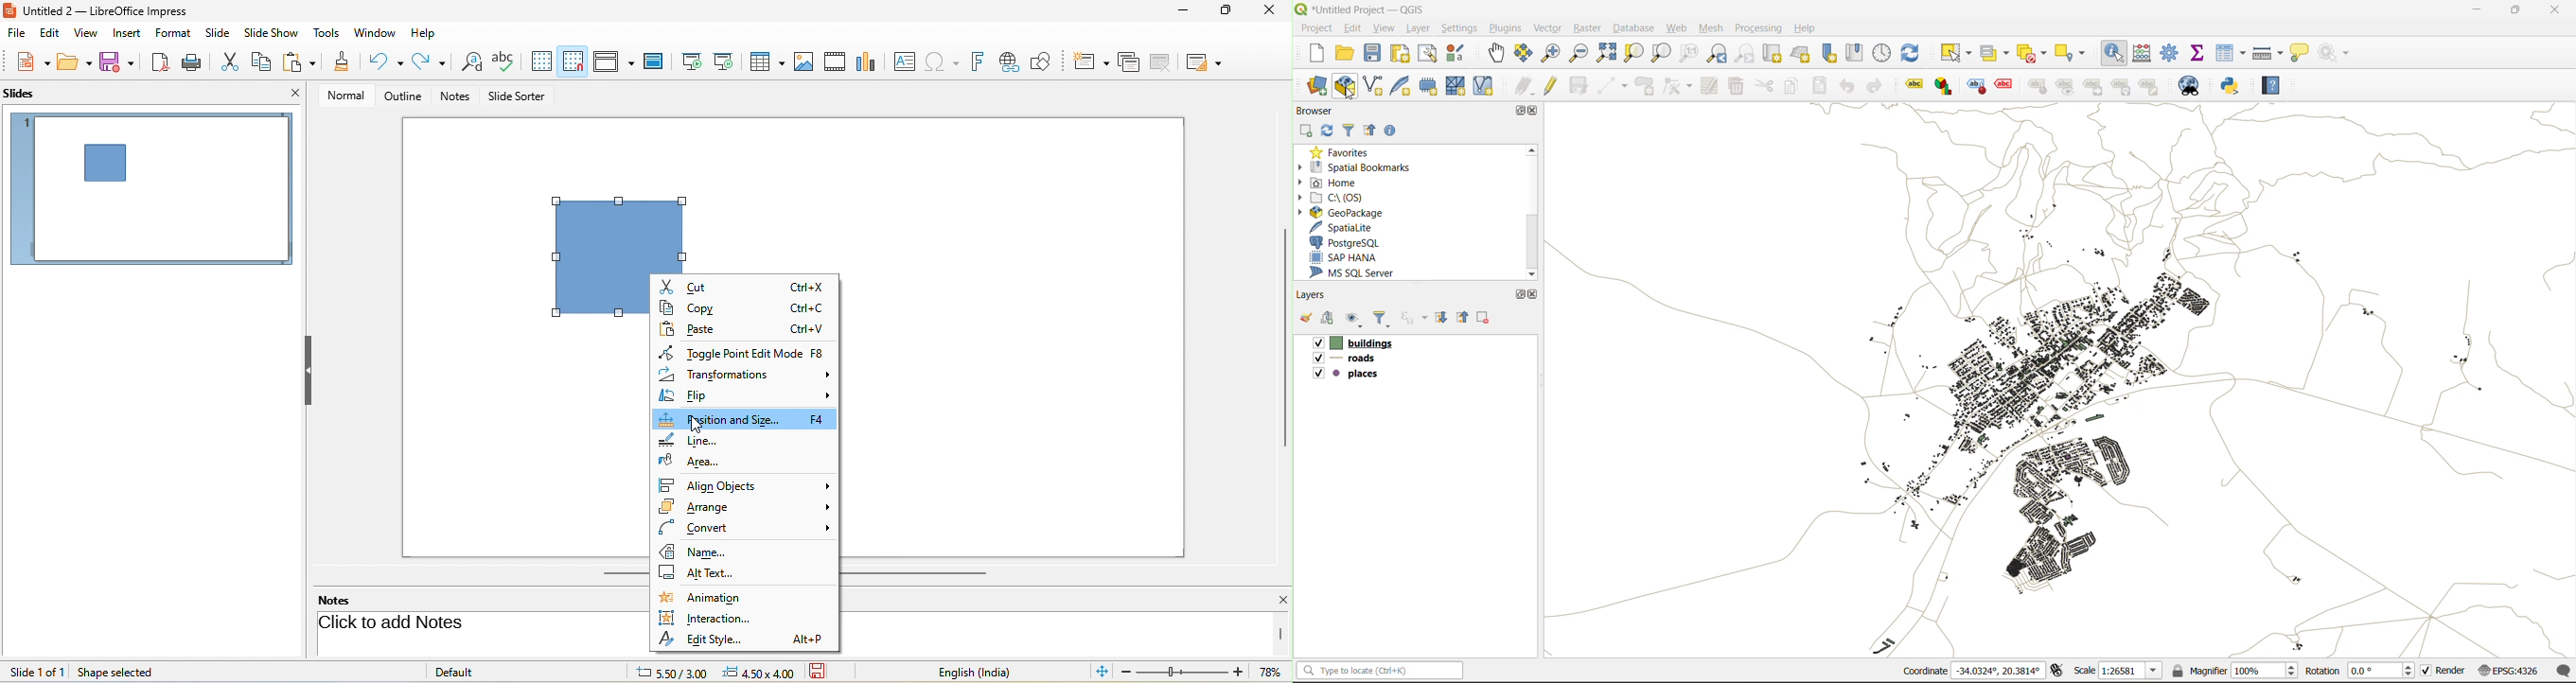  What do you see at coordinates (1678, 28) in the screenshot?
I see `web` at bounding box center [1678, 28].